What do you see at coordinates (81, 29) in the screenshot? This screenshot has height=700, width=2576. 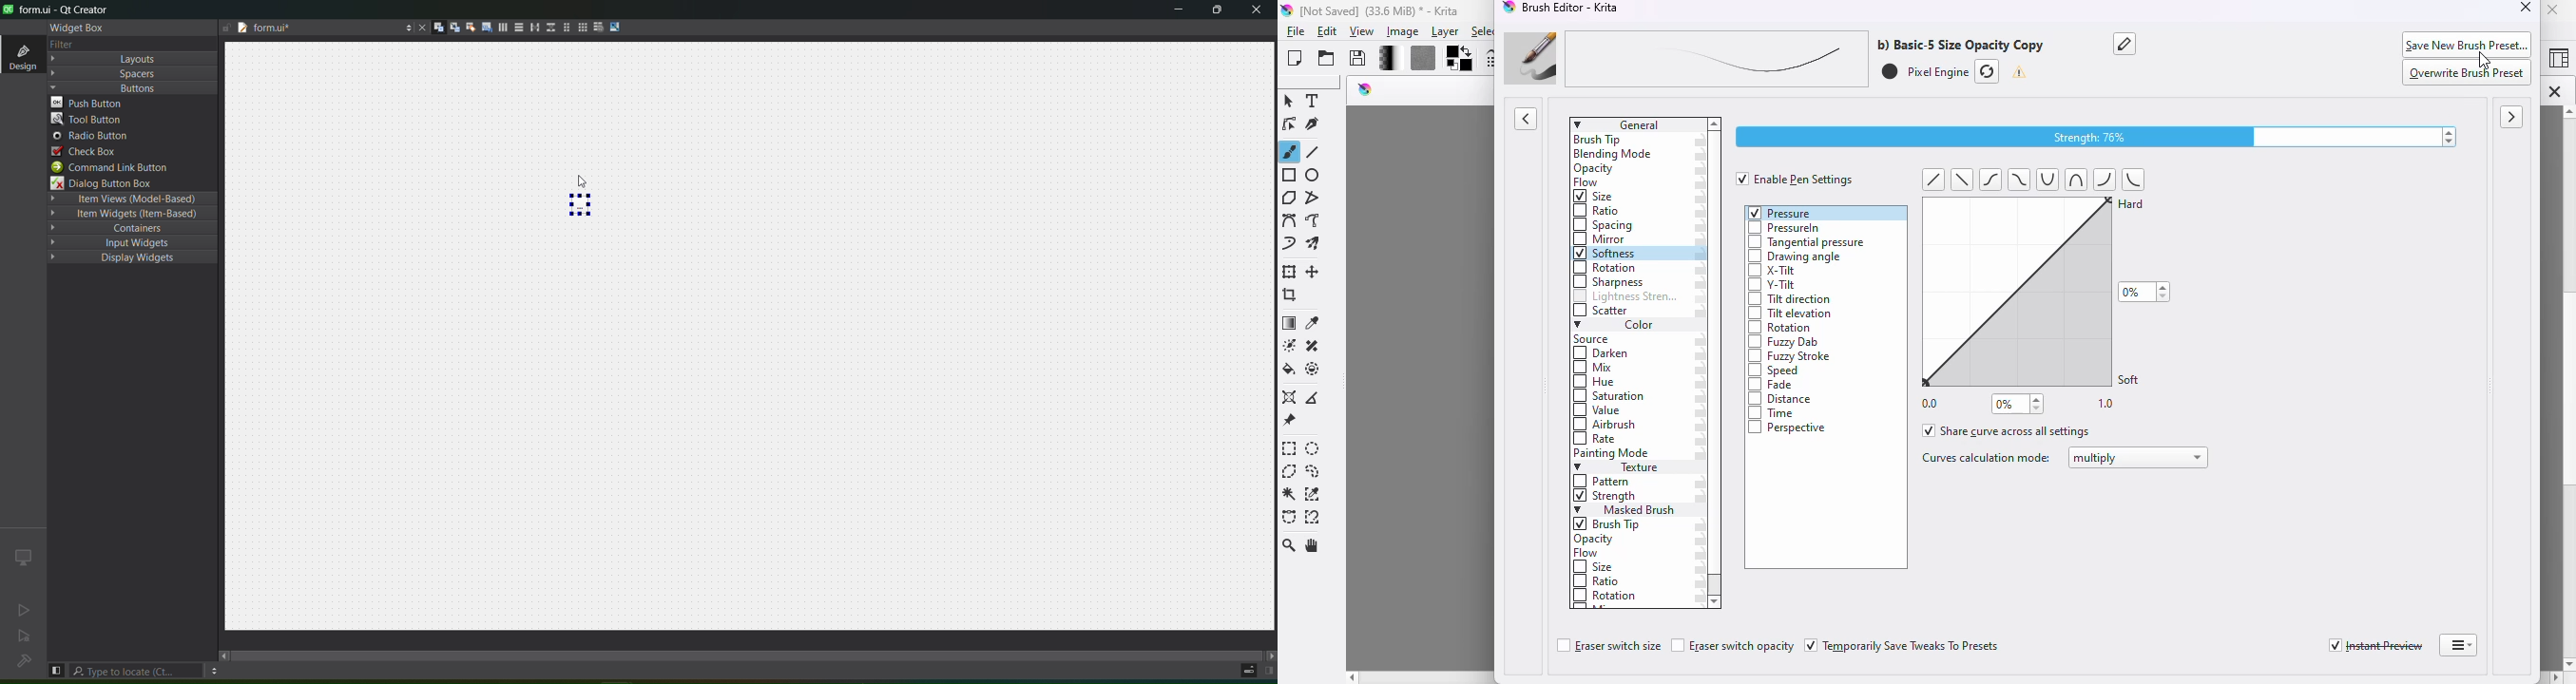 I see `widget box` at bounding box center [81, 29].